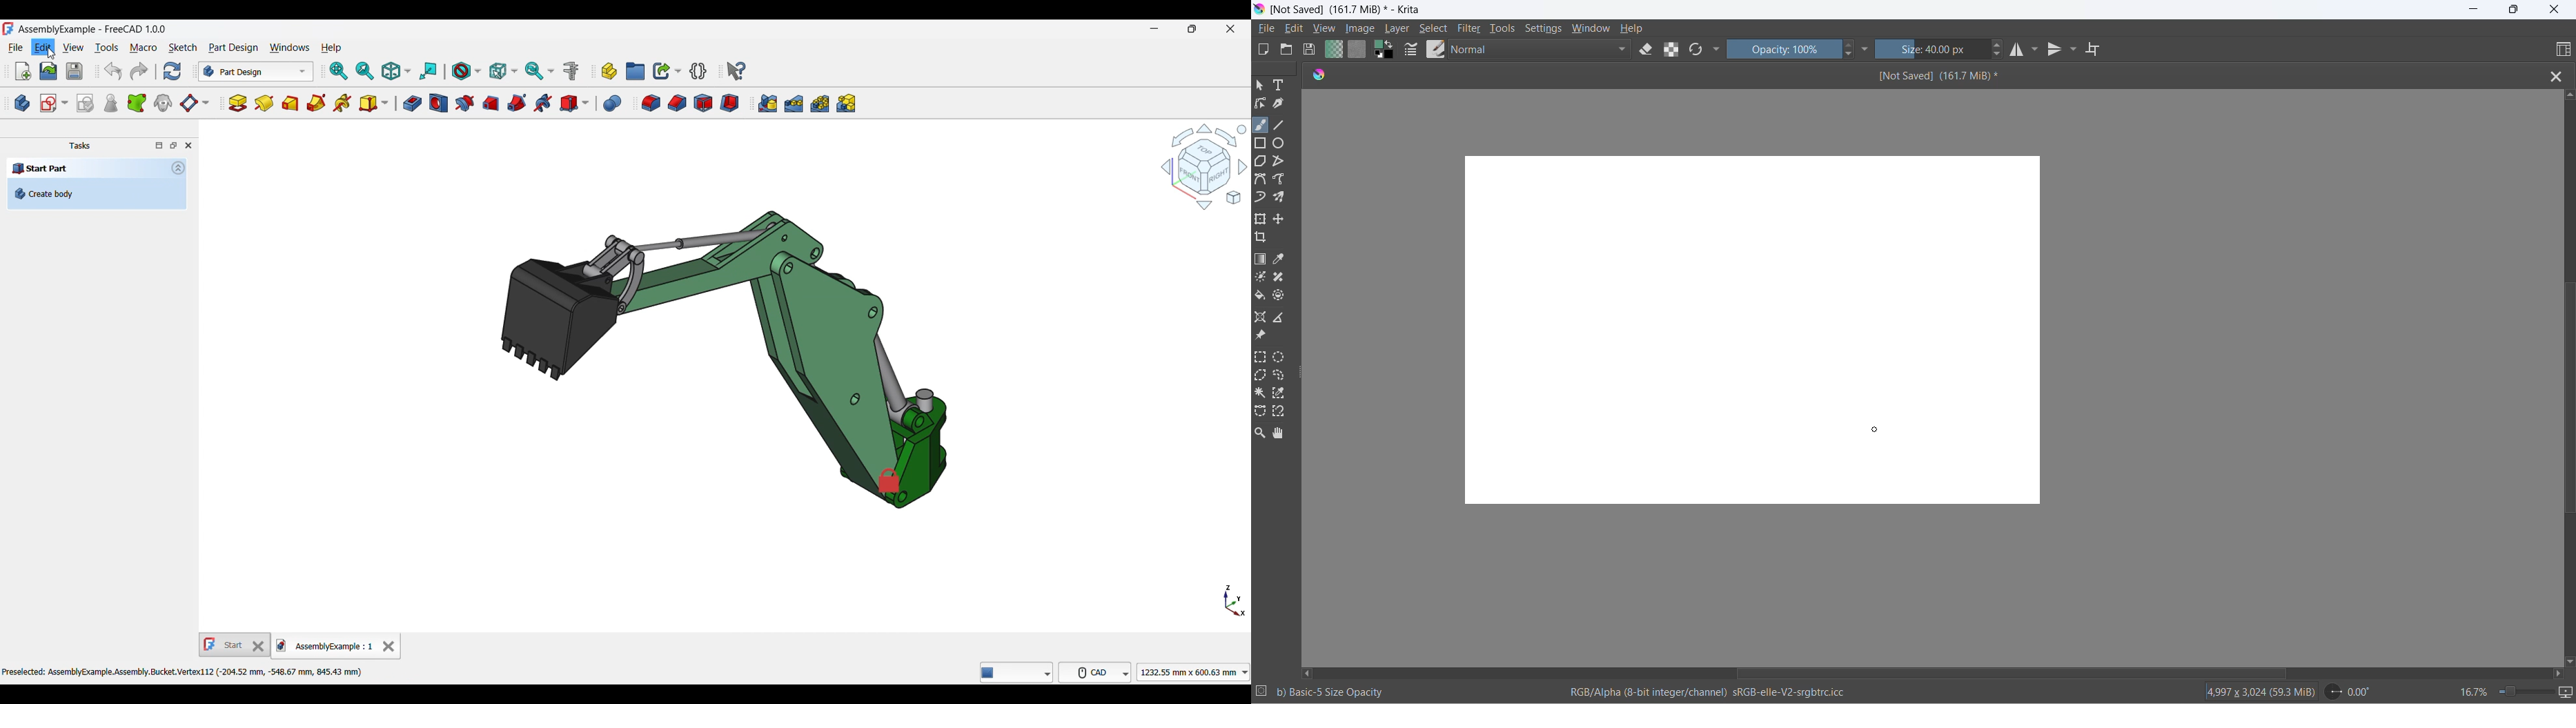  I want to click on select shape tool, so click(1260, 86).